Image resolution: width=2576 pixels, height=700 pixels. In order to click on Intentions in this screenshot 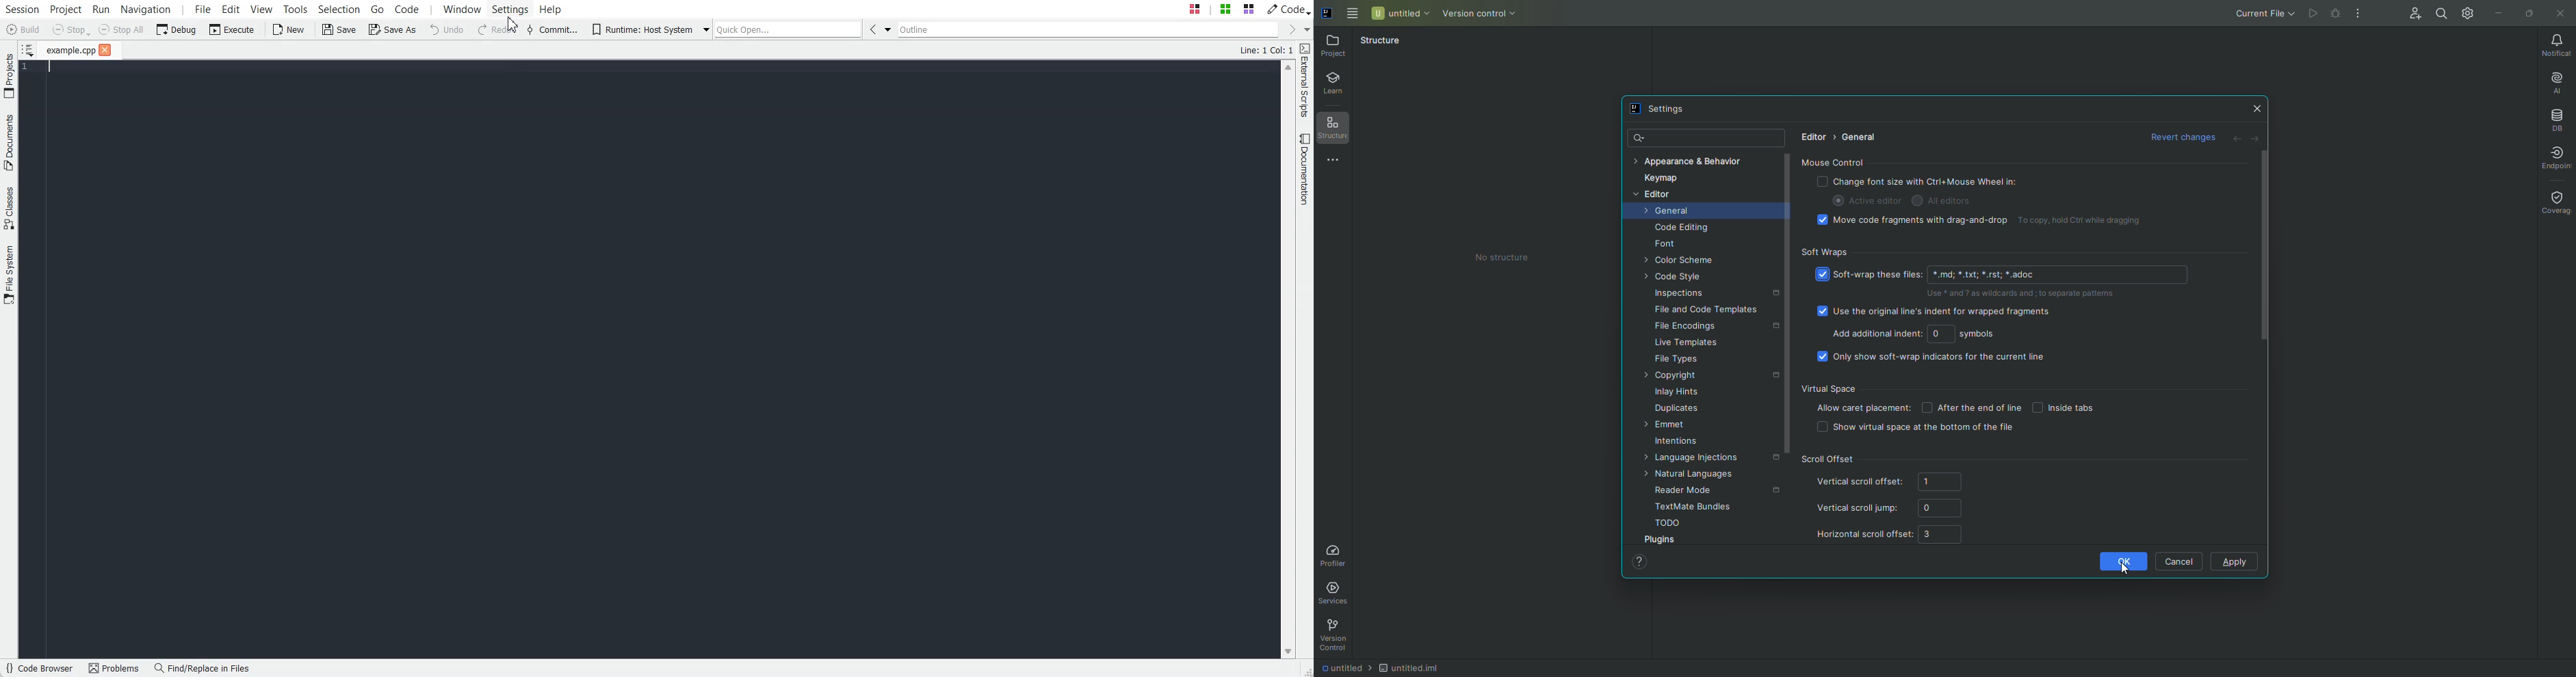, I will do `click(1676, 442)`.